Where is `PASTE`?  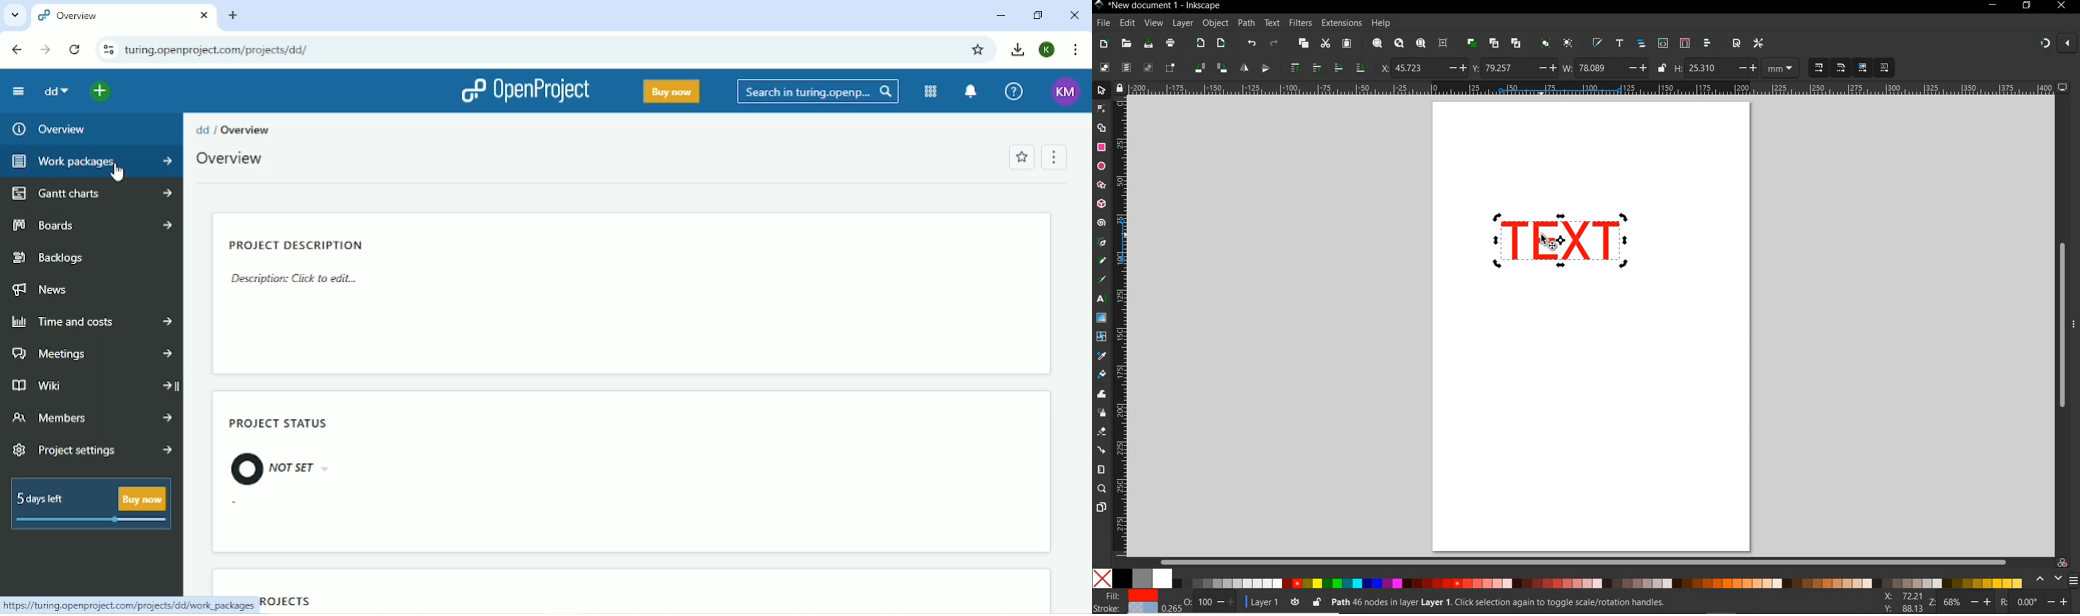 PASTE is located at coordinates (1347, 44).